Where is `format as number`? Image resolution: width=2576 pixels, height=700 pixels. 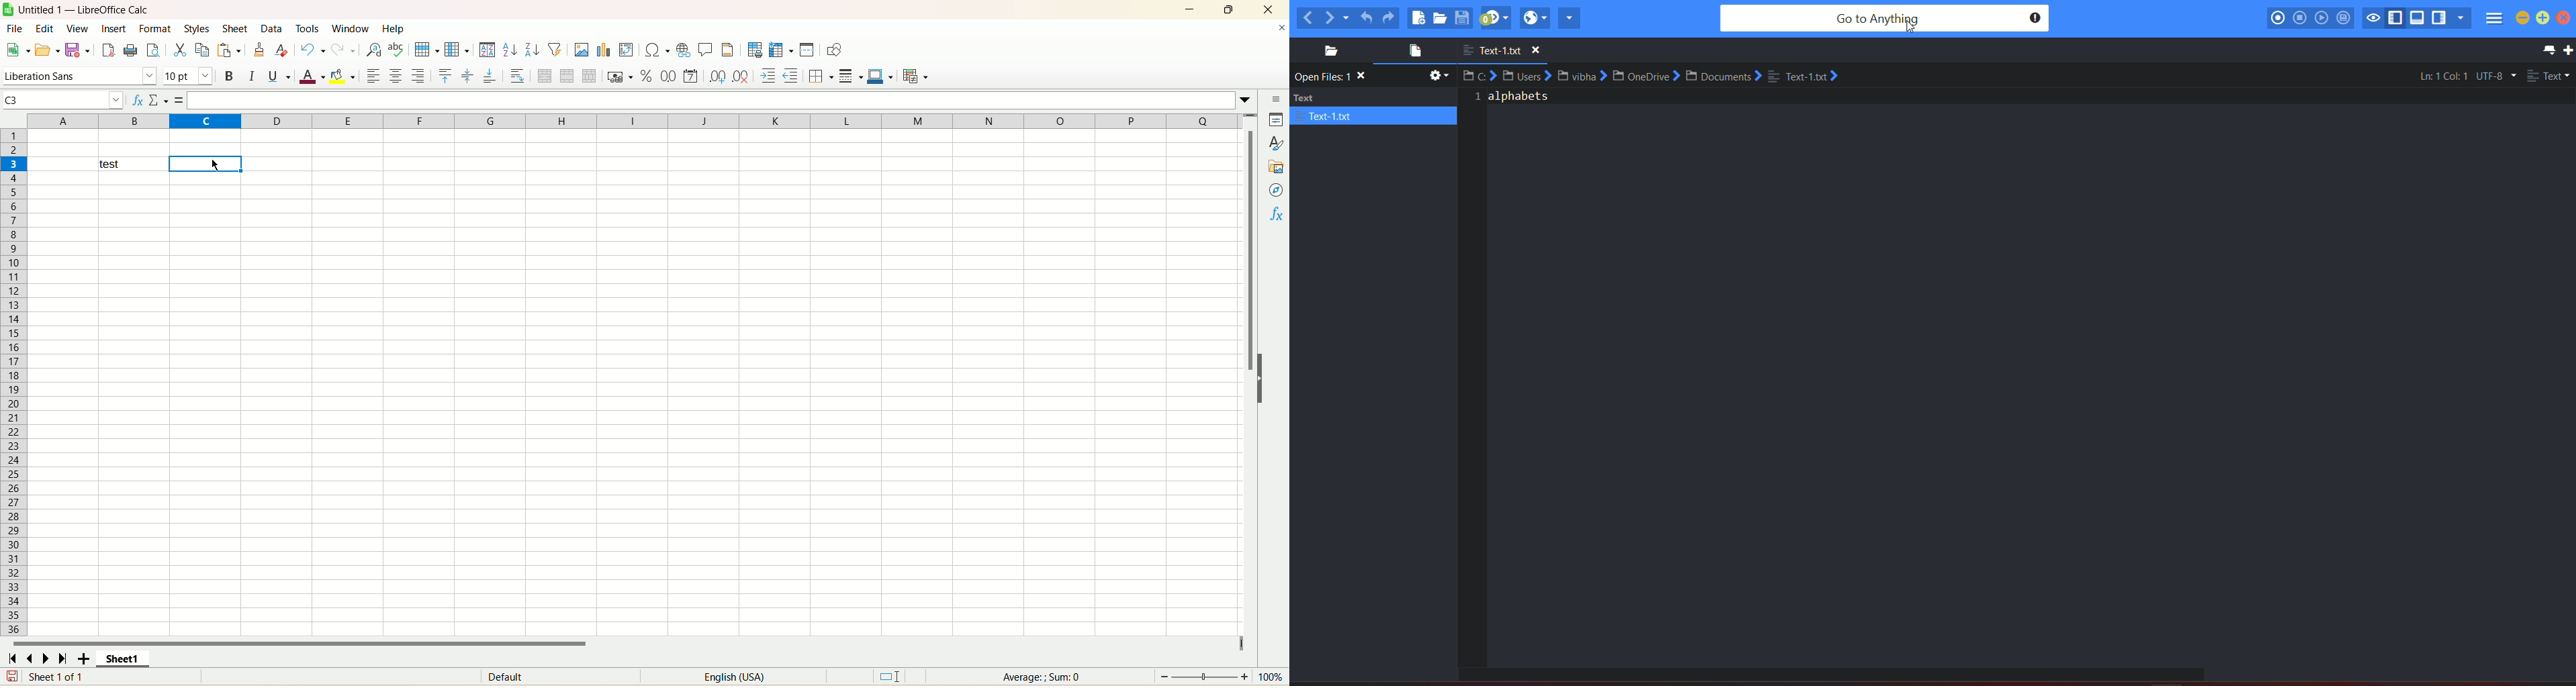 format as number is located at coordinates (690, 76).